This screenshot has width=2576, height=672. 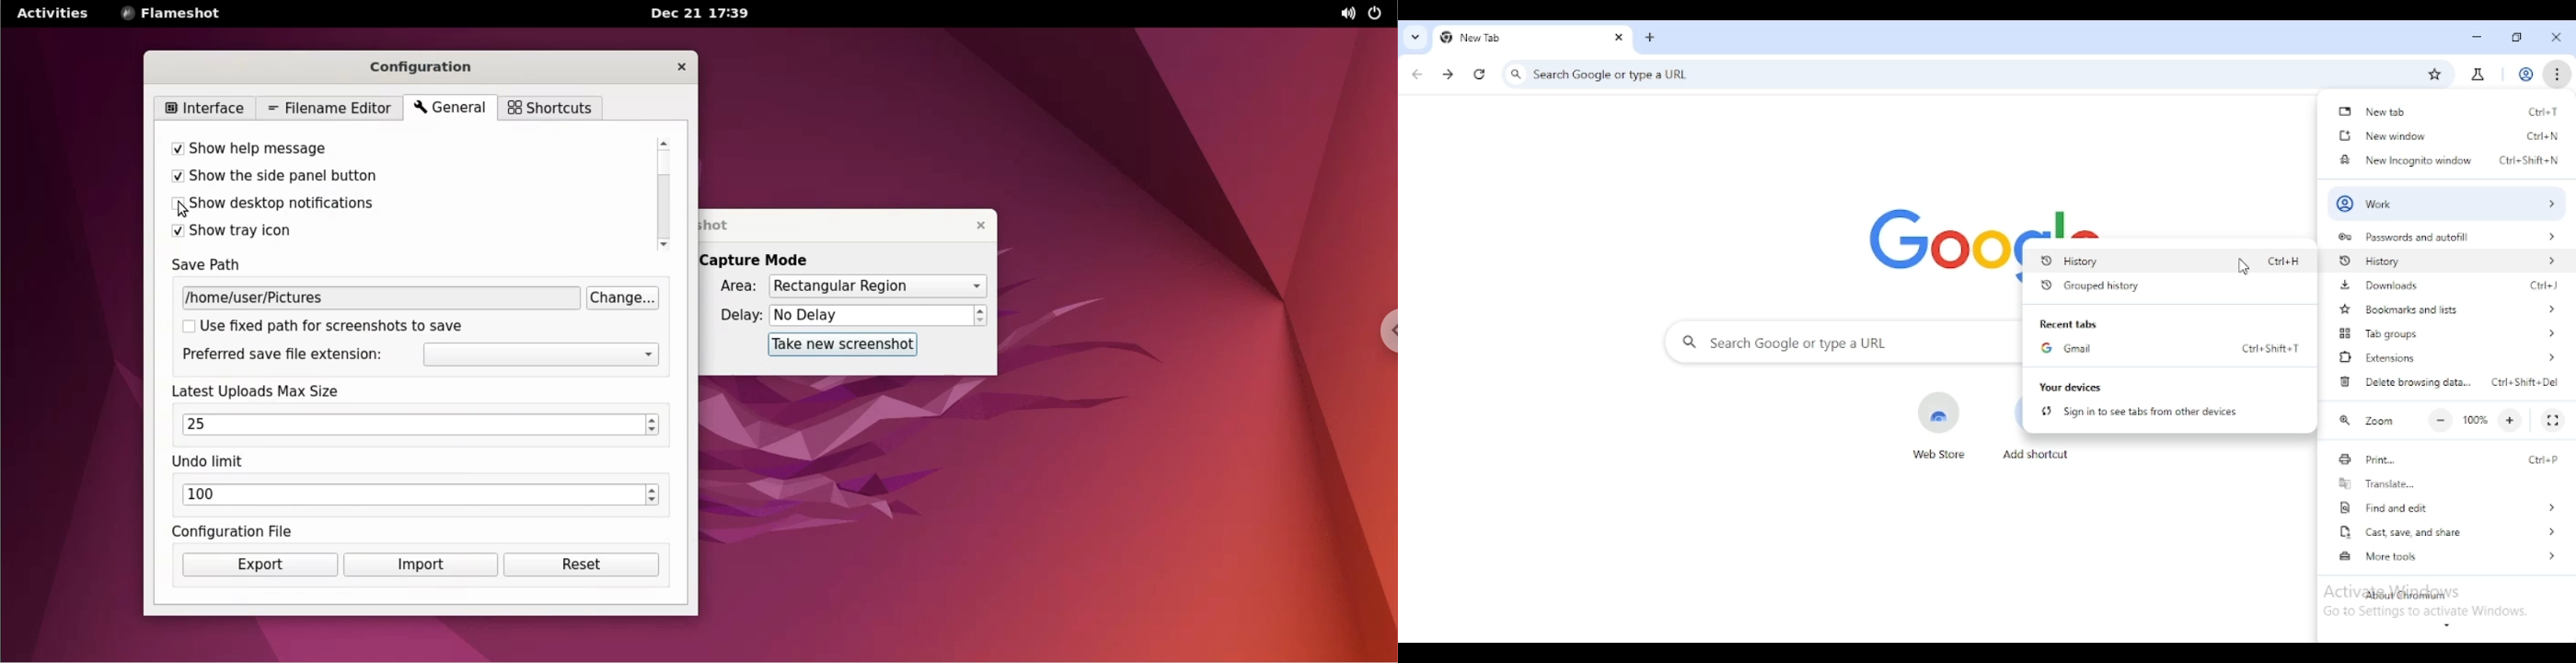 I want to click on full screen, so click(x=2553, y=420).